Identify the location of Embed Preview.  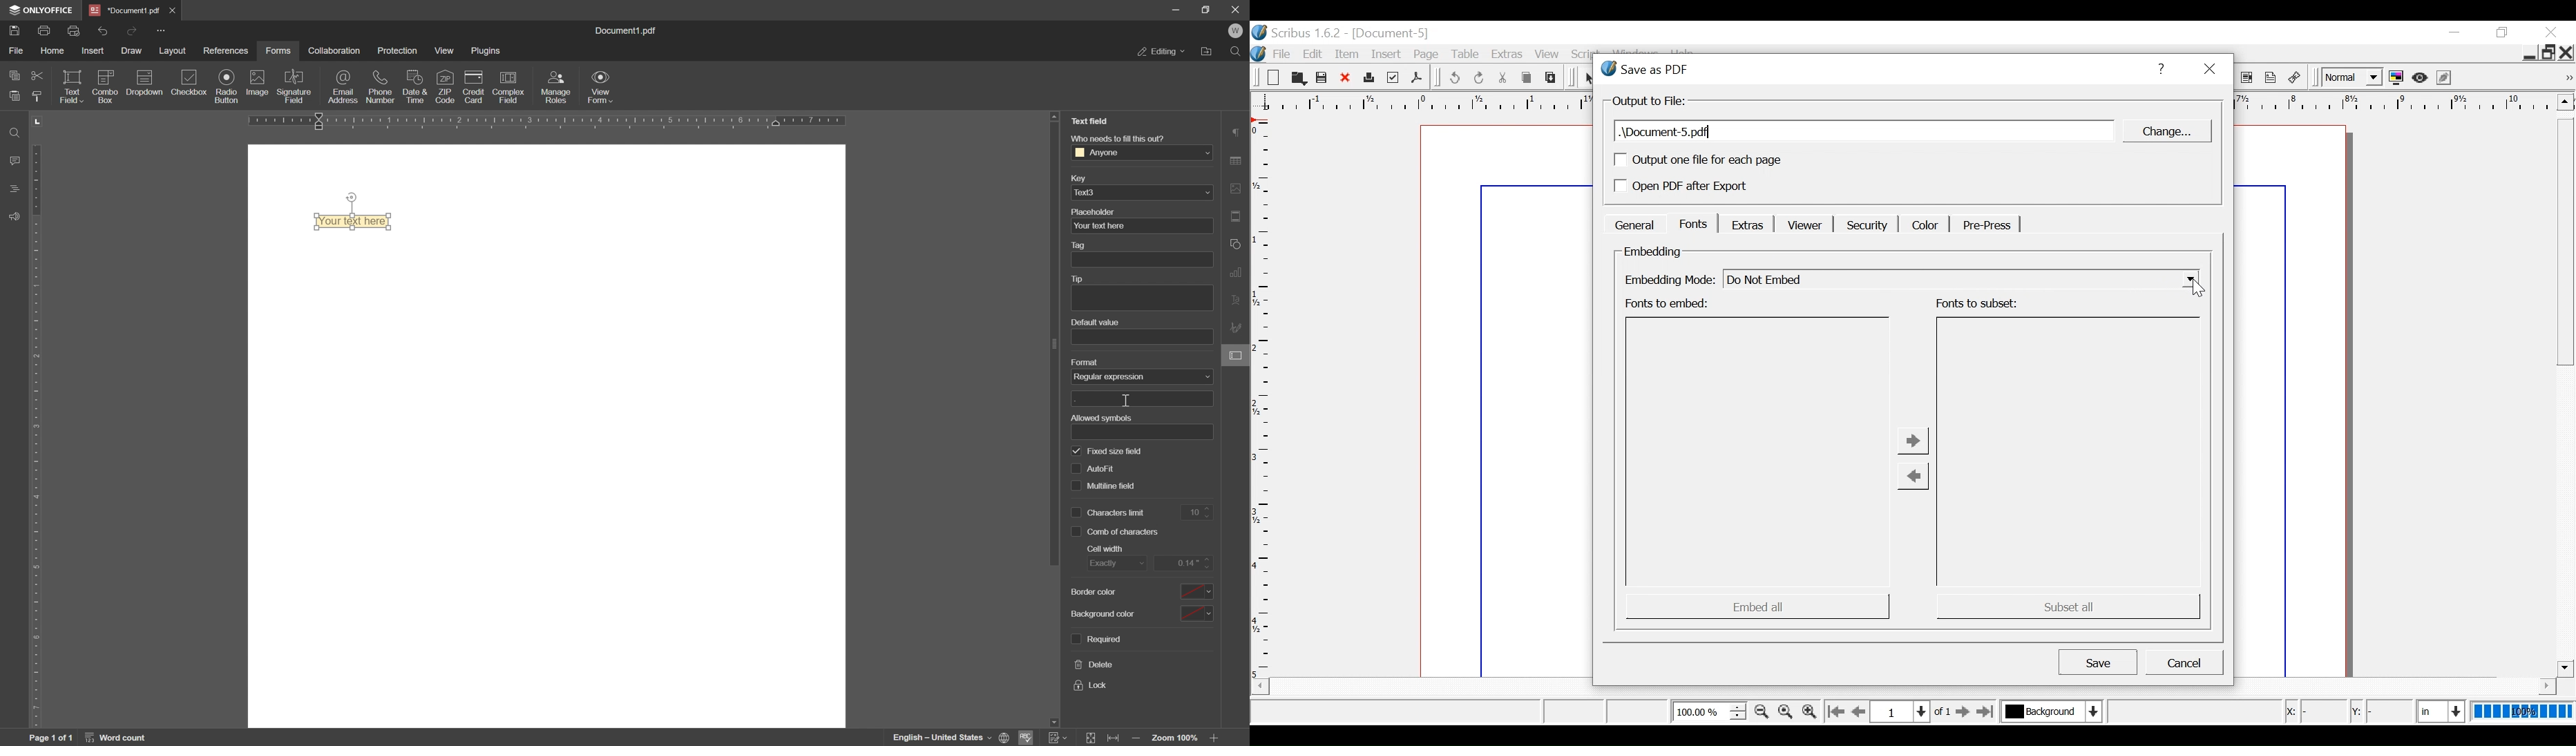
(1758, 452).